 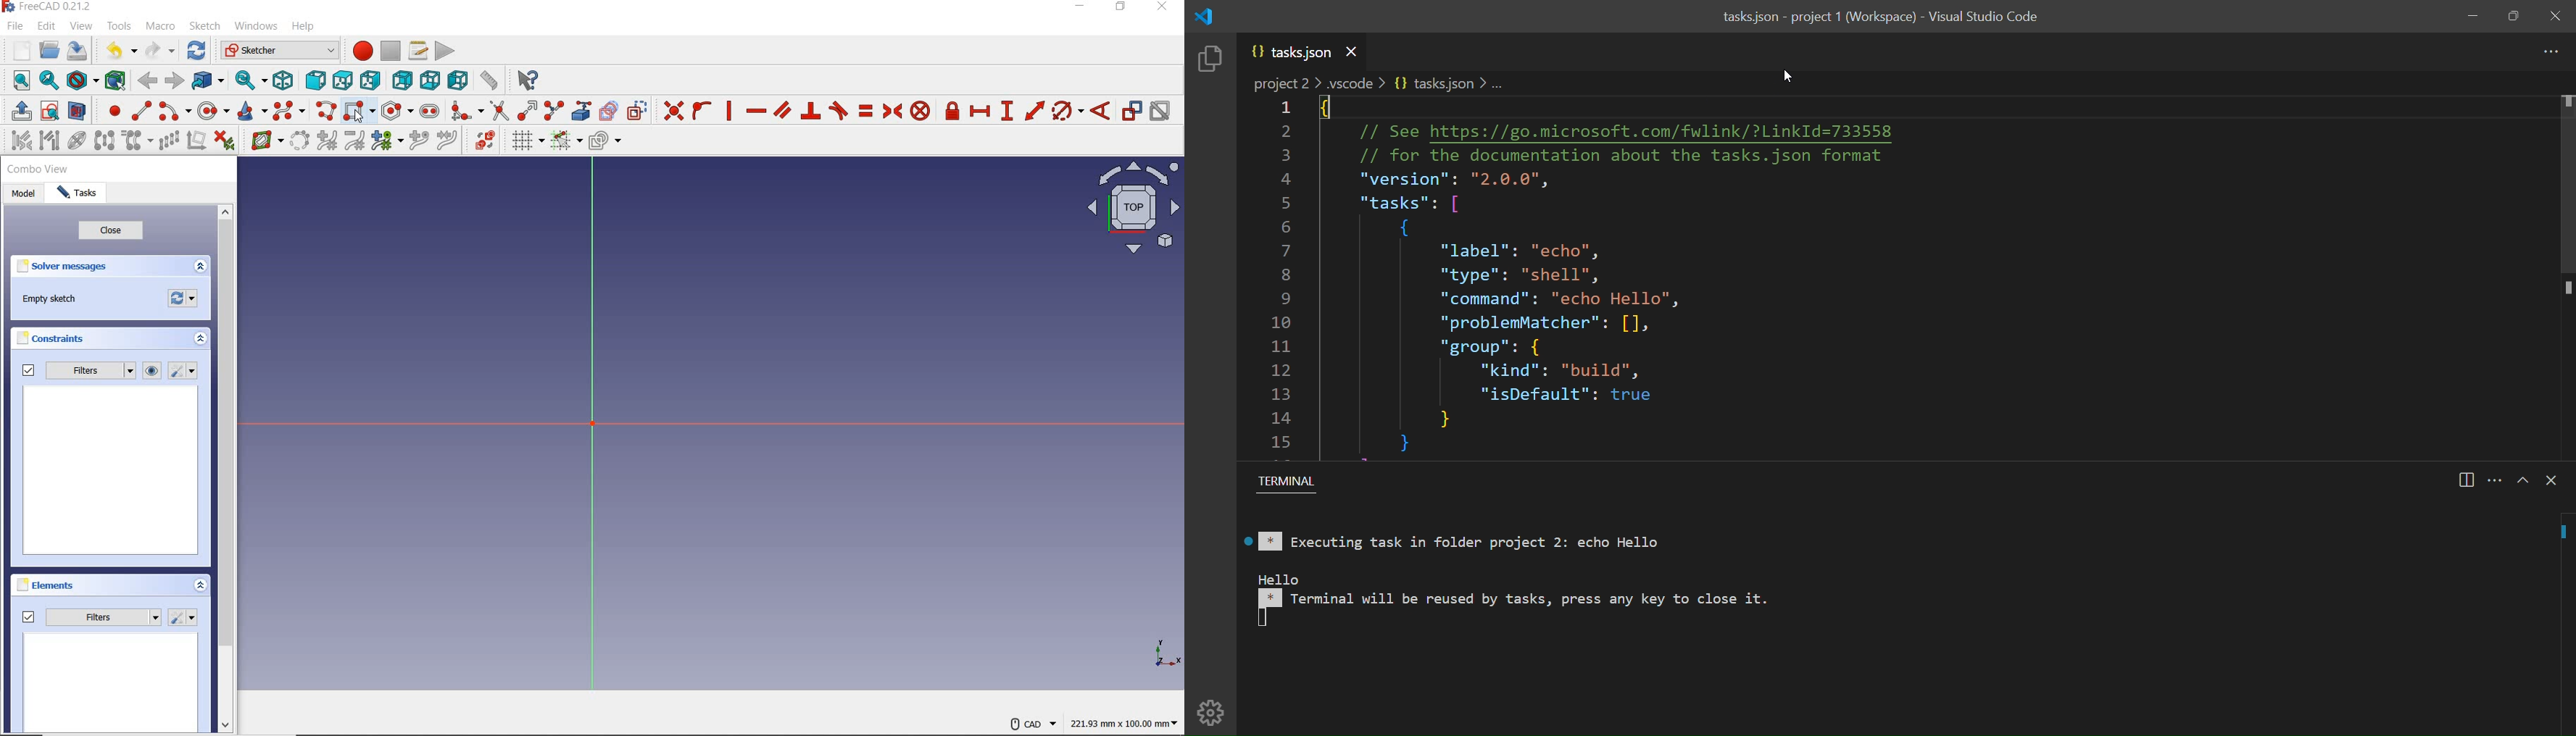 What do you see at coordinates (701, 110) in the screenshot?
I see `constrain point onto object` at bounding box center [701, 110].